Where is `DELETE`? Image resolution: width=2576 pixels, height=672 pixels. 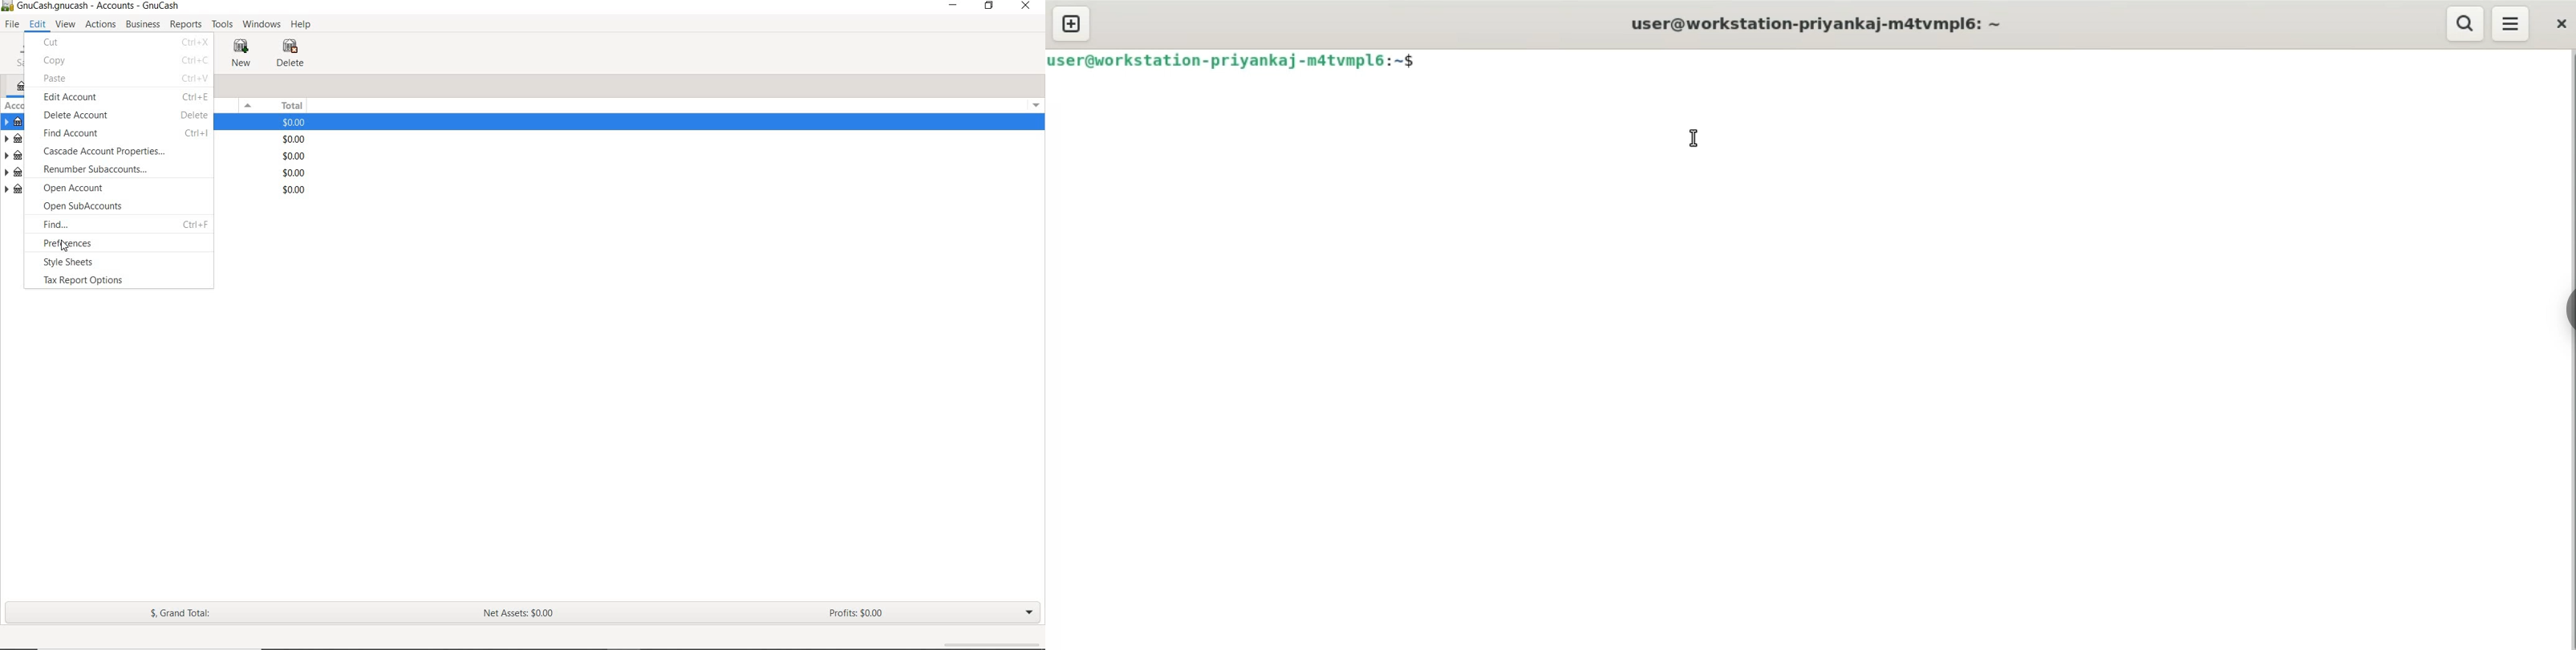
DELETE is located at coordinates (293, 54).